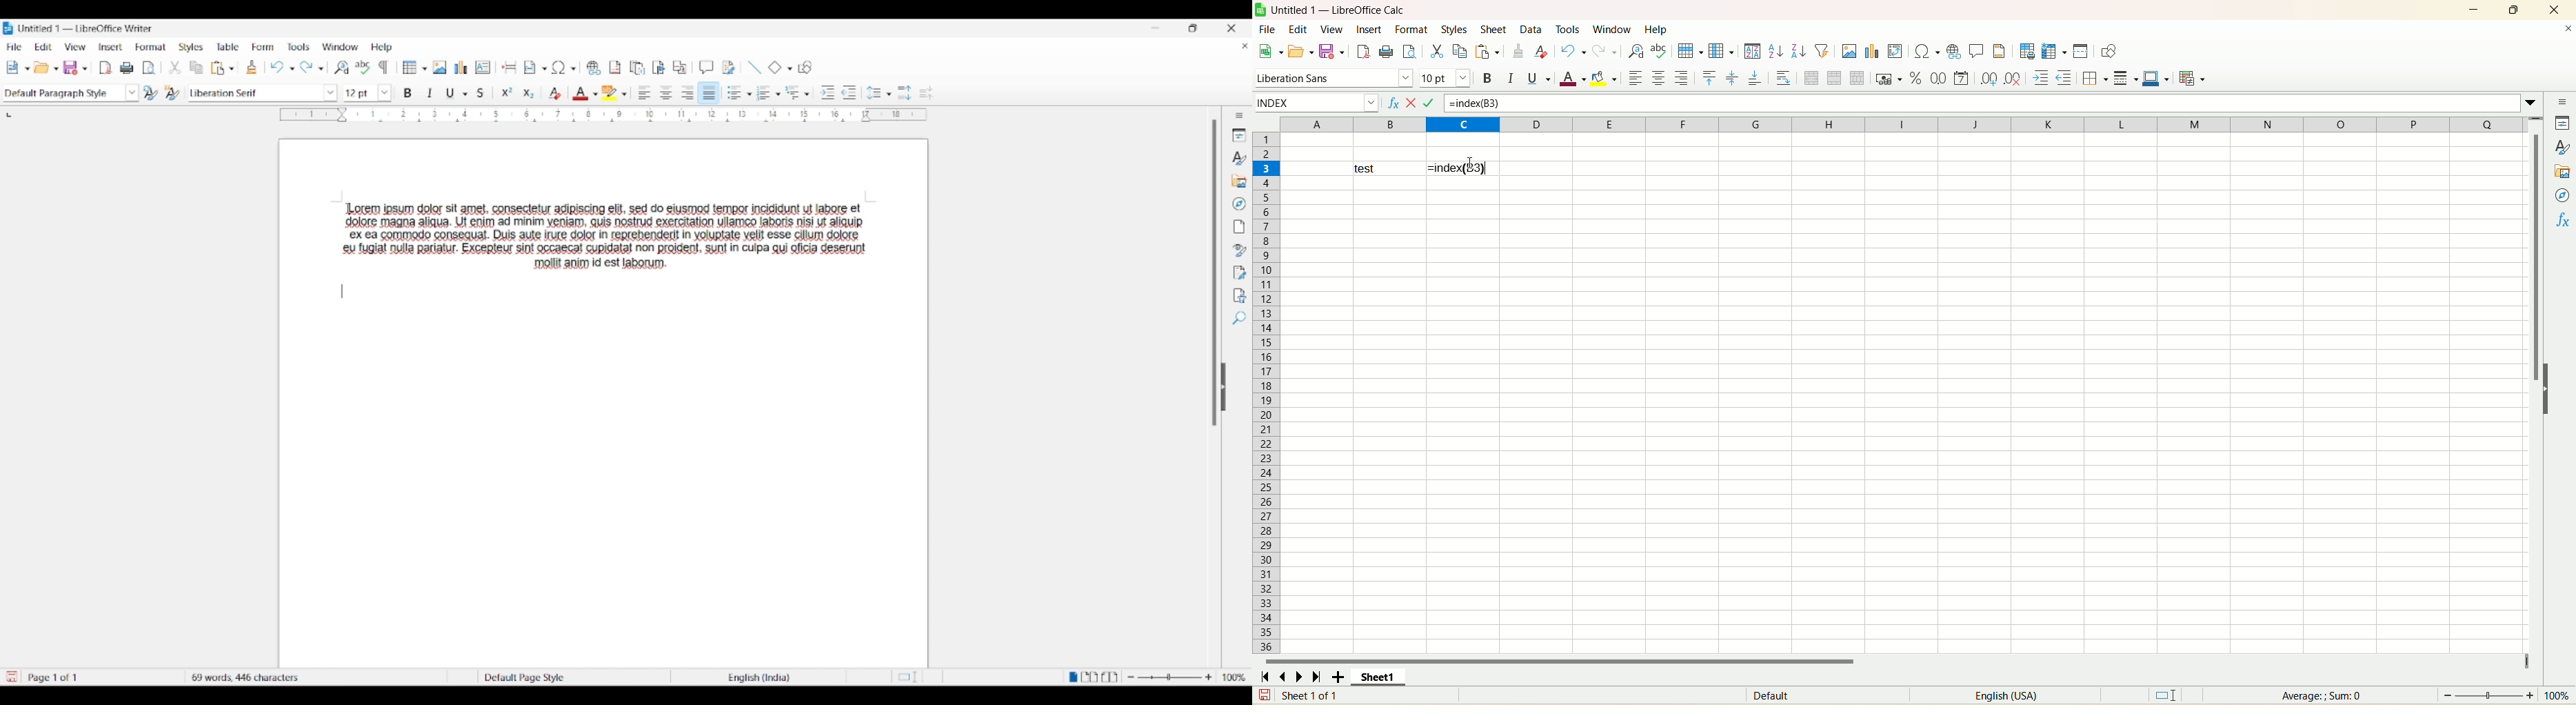 The image size is (2576, 728). Describe the element at coordinates (62, 93) in the screenshot. I see `Manually enter paragraph style` at that location.